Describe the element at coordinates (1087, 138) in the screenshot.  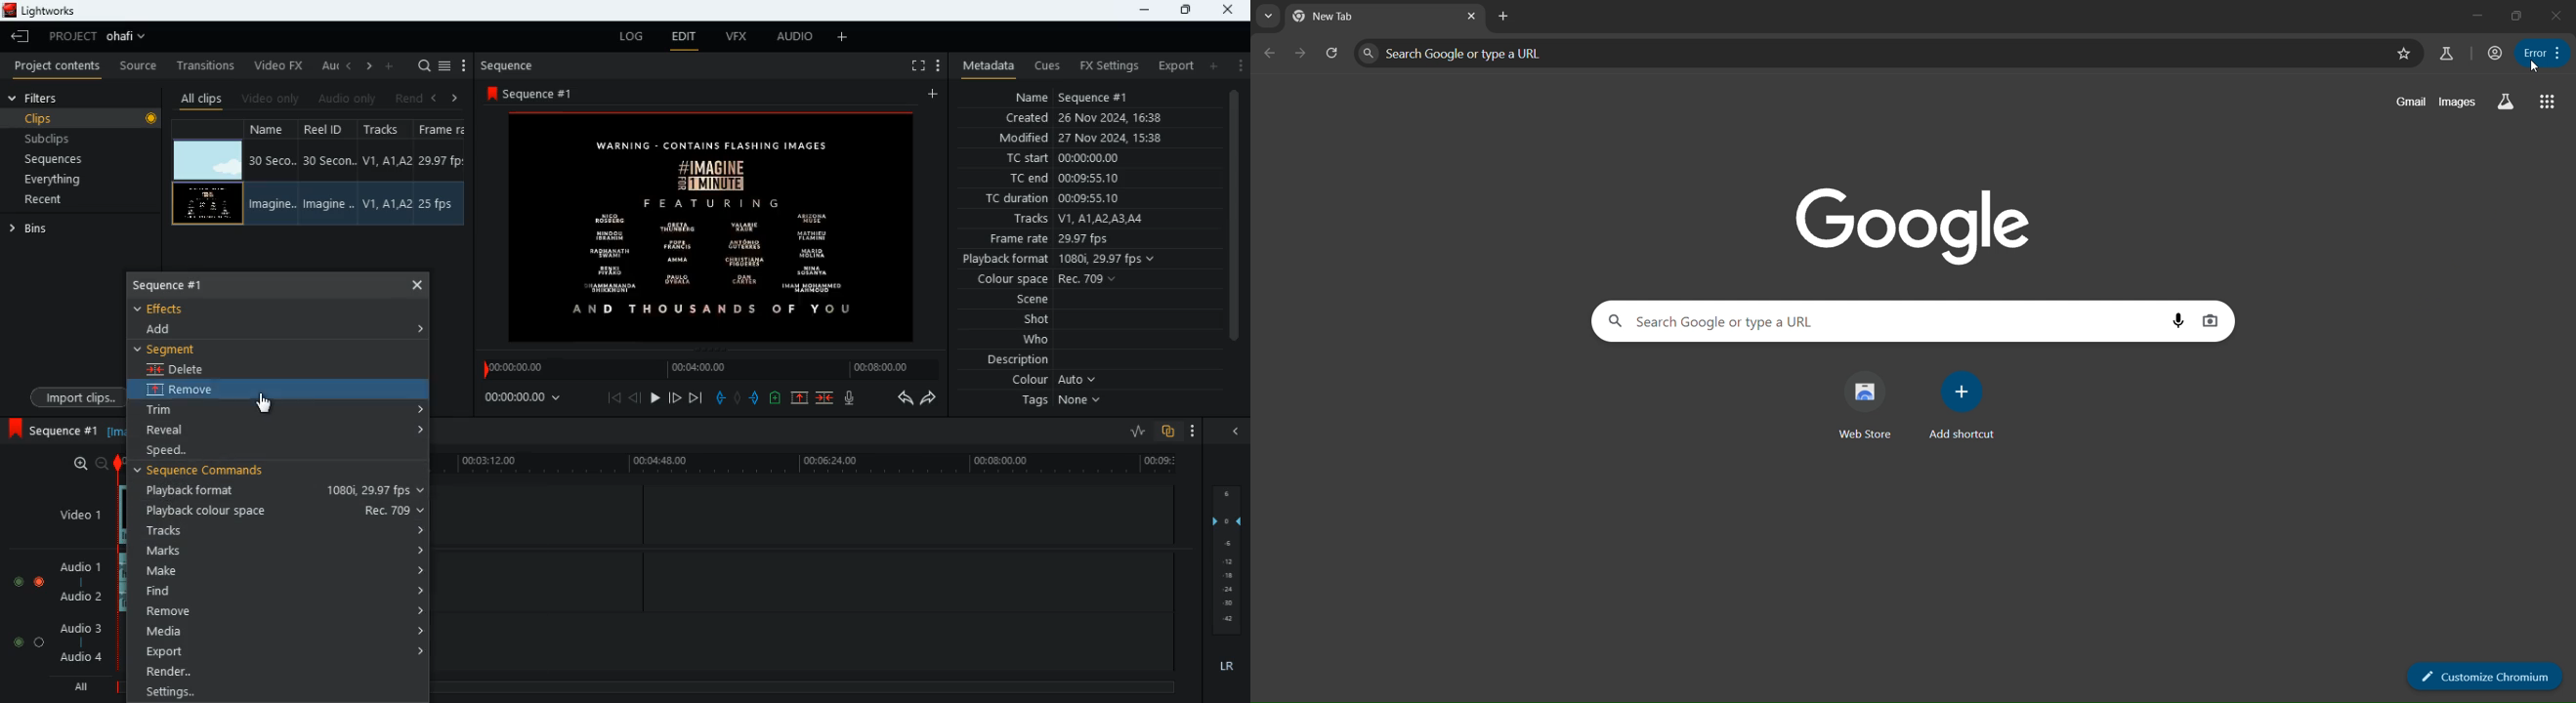
I see `modified` at that location.